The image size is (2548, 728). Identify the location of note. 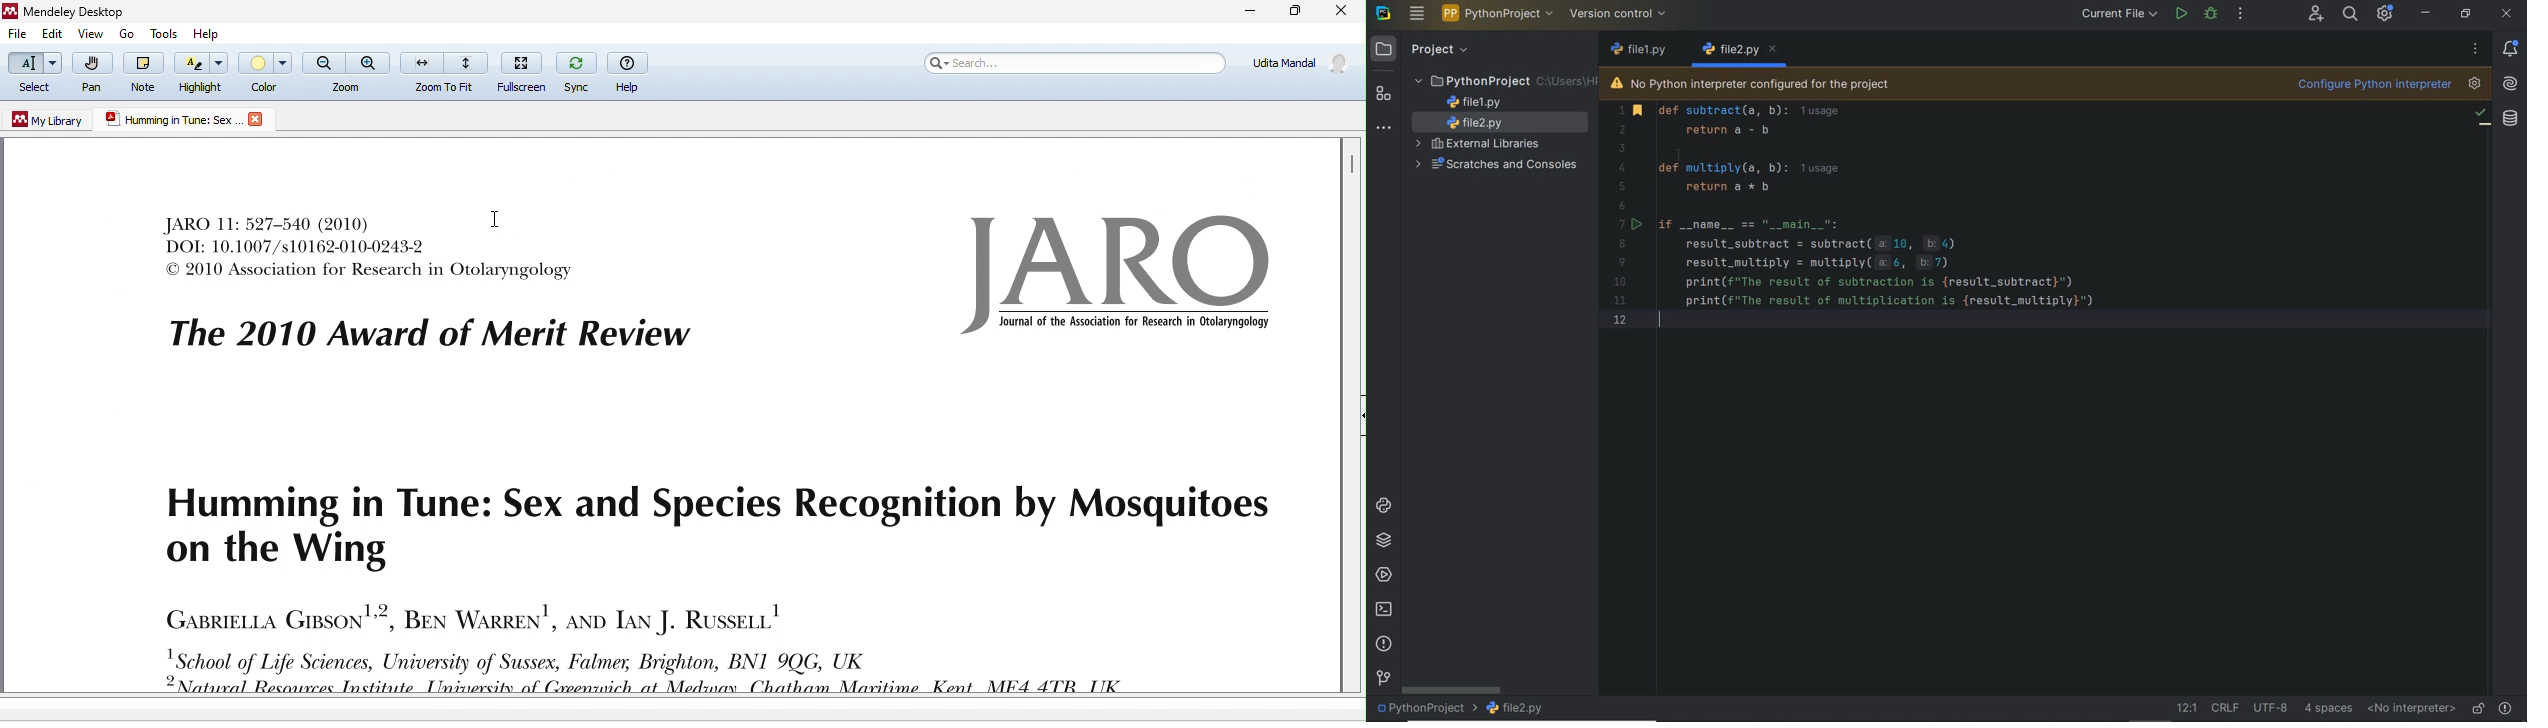
(145, 72).